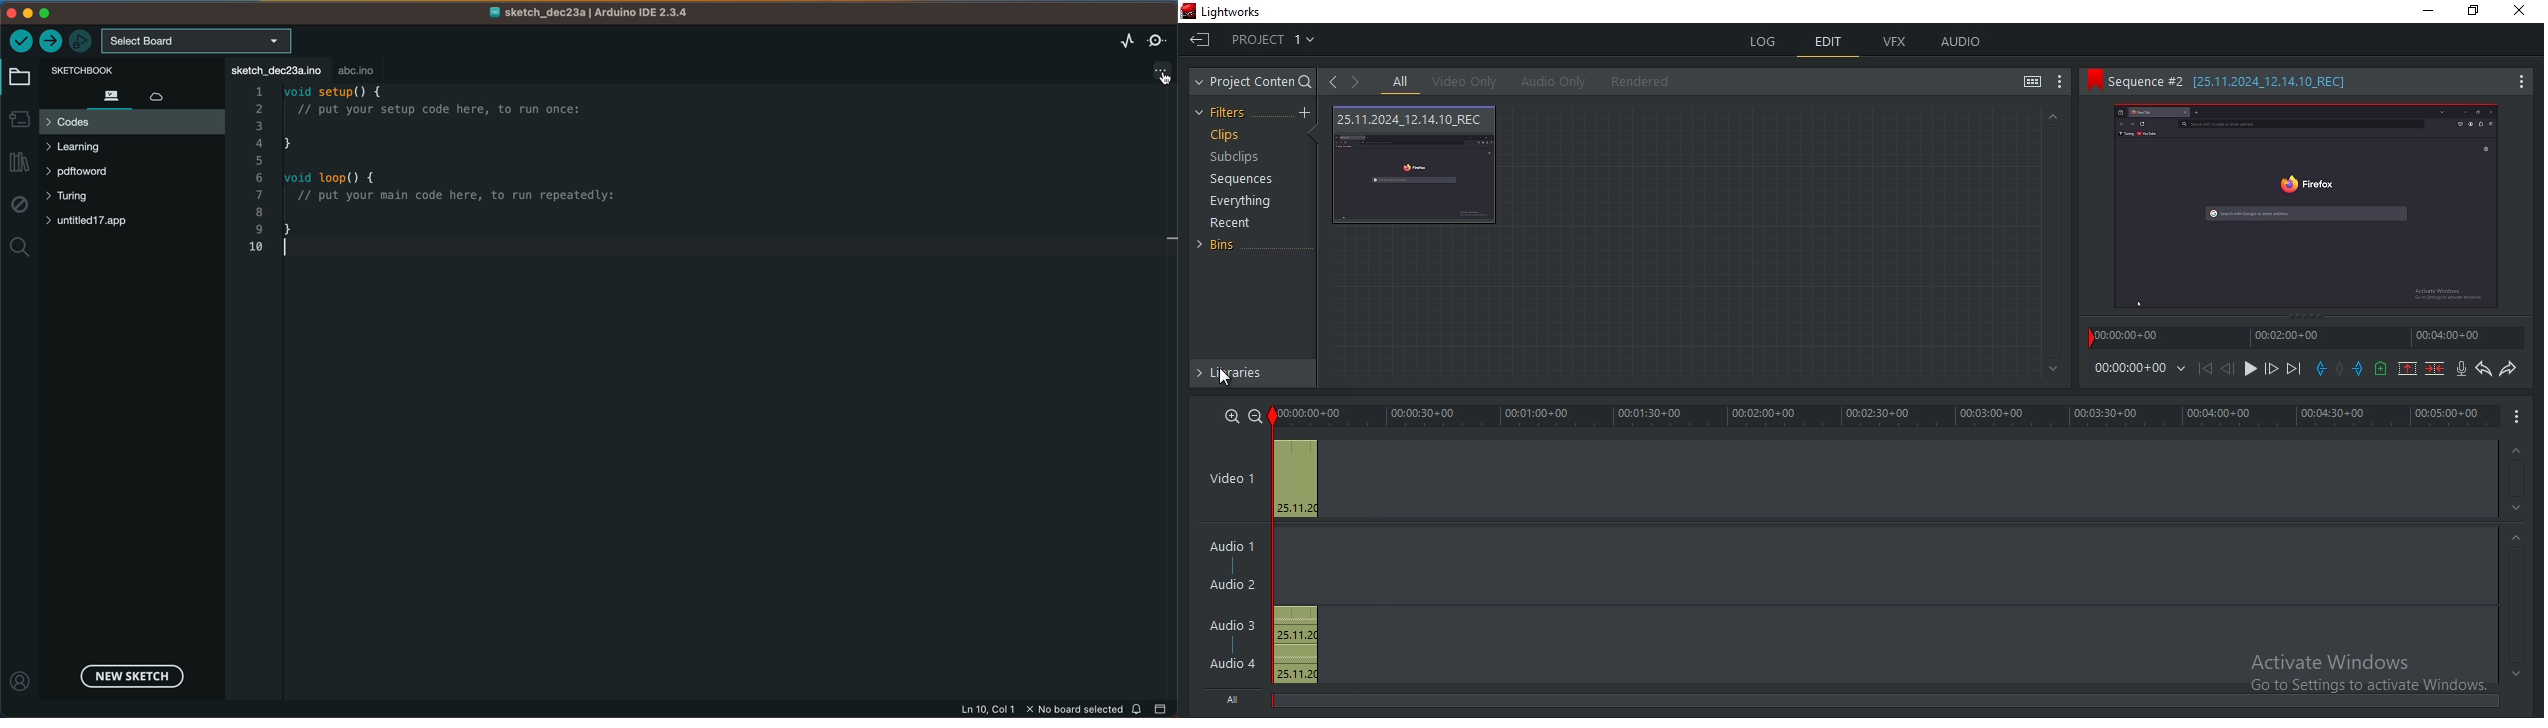 The height and width of the screenshot is (728, 2548). What do you see at coordinates (2306, 80) in the screenshot?
I see `sequence` at bounding box center [2306, 80].